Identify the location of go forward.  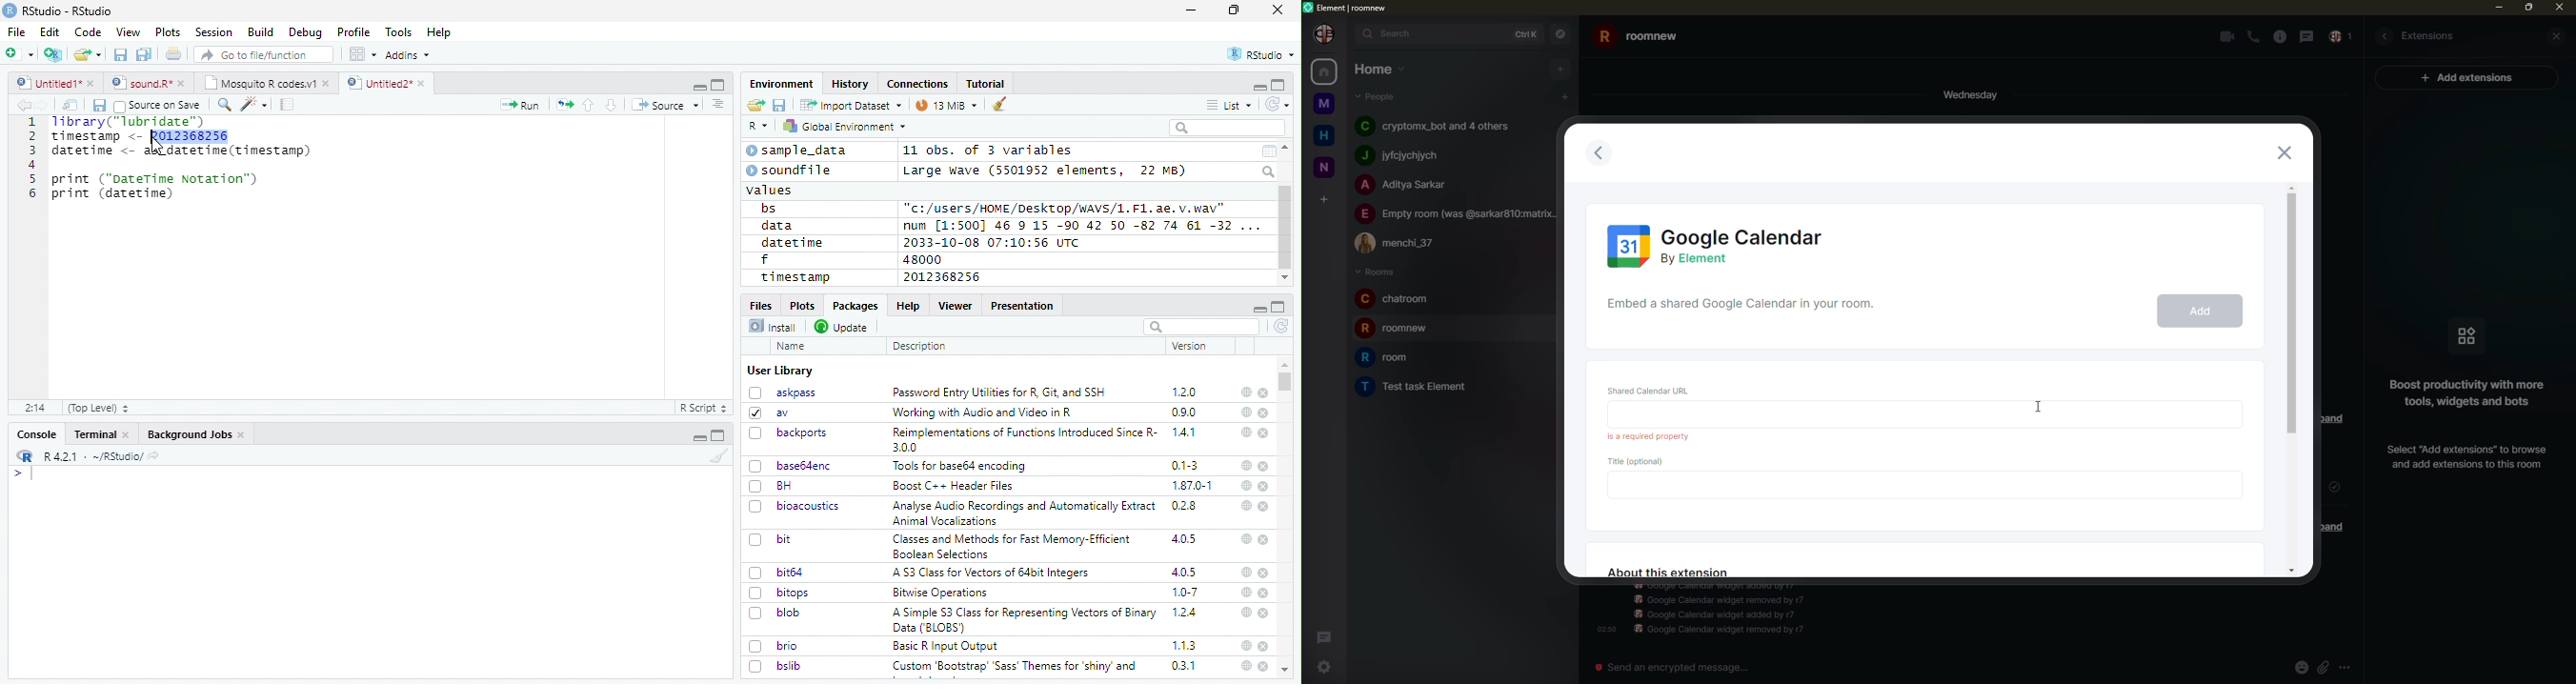
(46, 105).